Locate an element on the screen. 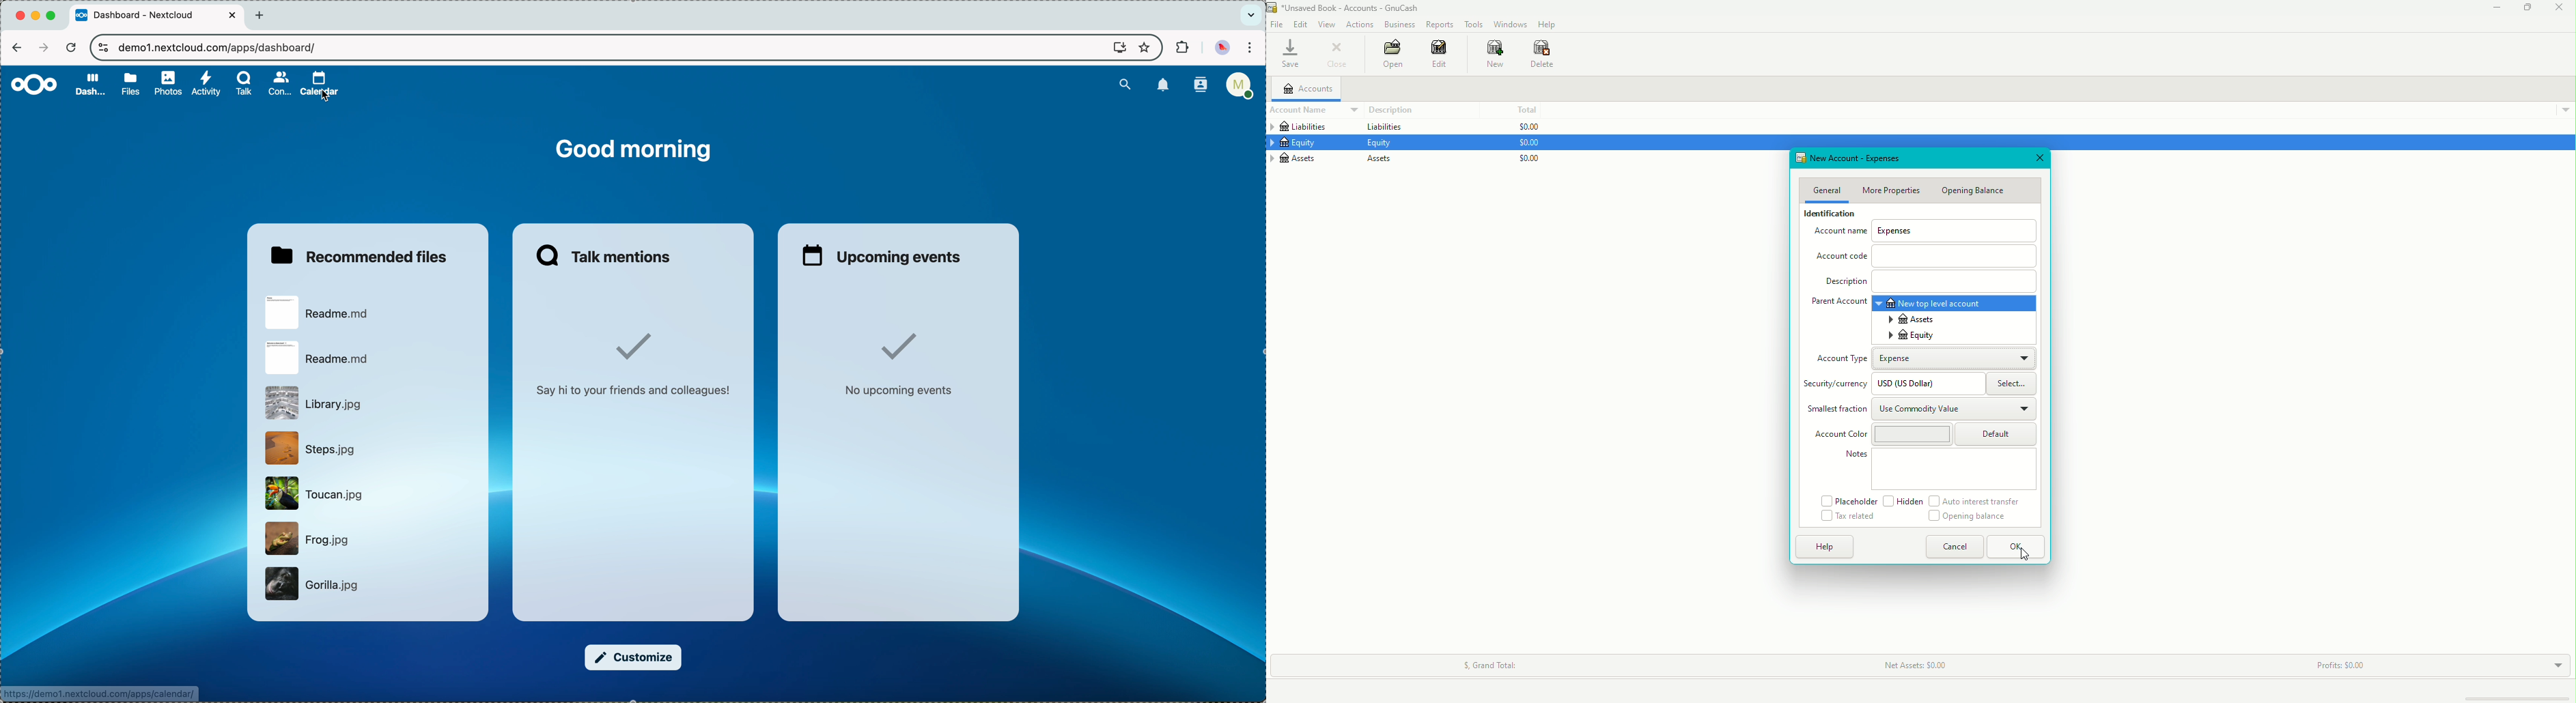 This screenshot has width=2576, height=728. Expenses is located at coordinates (1907, 232).